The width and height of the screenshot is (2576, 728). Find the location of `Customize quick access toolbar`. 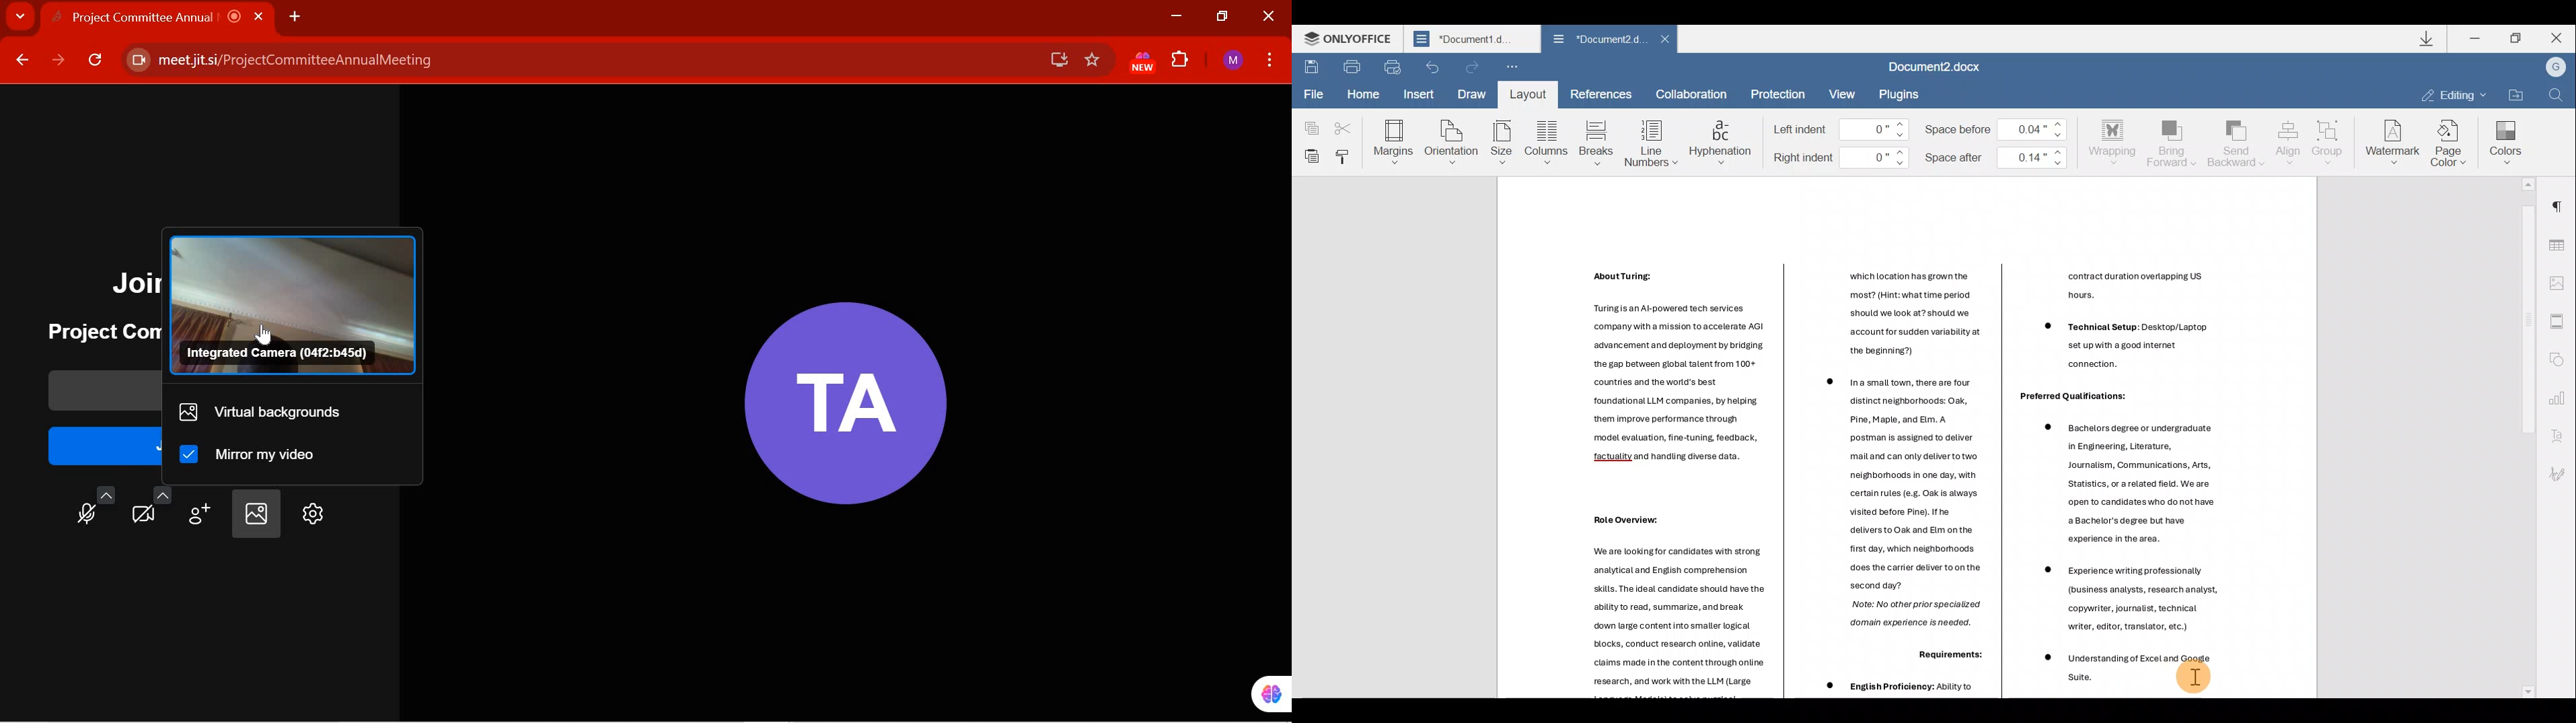

Customize quick access toolbar is located at coordinates (1512, 68).